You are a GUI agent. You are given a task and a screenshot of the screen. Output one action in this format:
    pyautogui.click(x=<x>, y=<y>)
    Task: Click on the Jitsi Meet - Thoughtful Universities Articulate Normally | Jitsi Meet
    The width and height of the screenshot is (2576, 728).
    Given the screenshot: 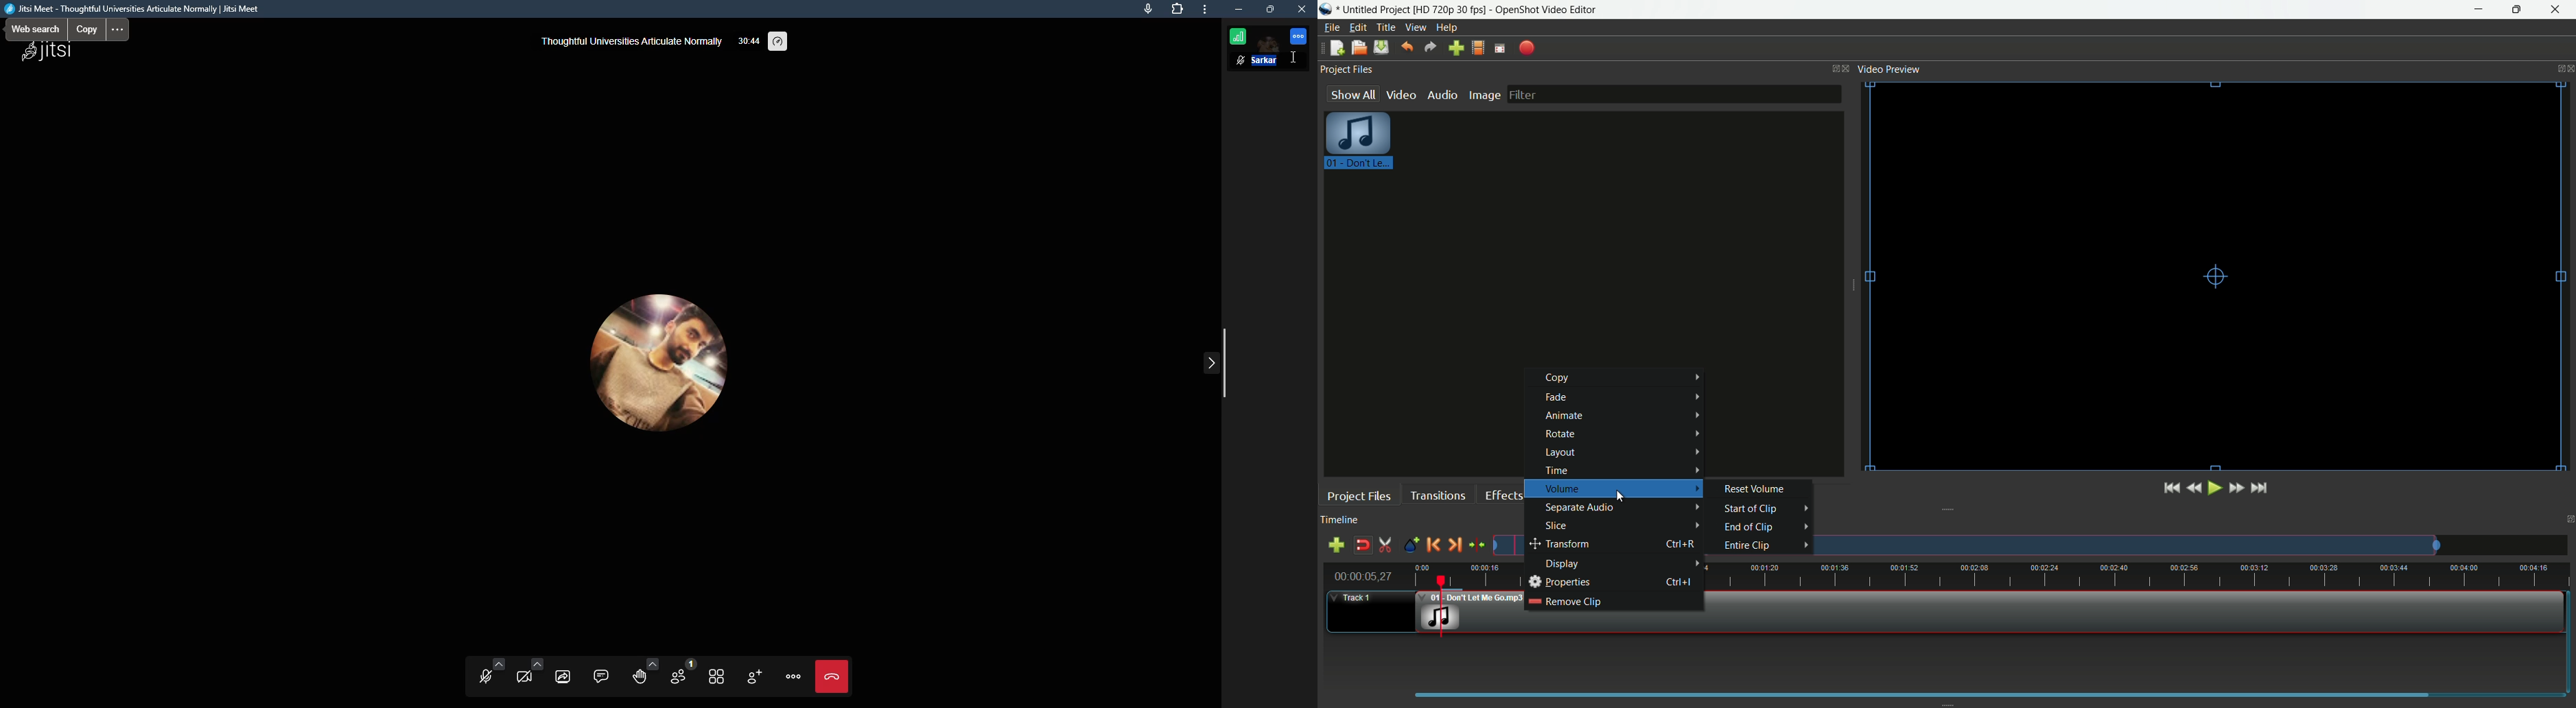 What is the action you would take?
    pyautogui.click(x=151, y=10)
    